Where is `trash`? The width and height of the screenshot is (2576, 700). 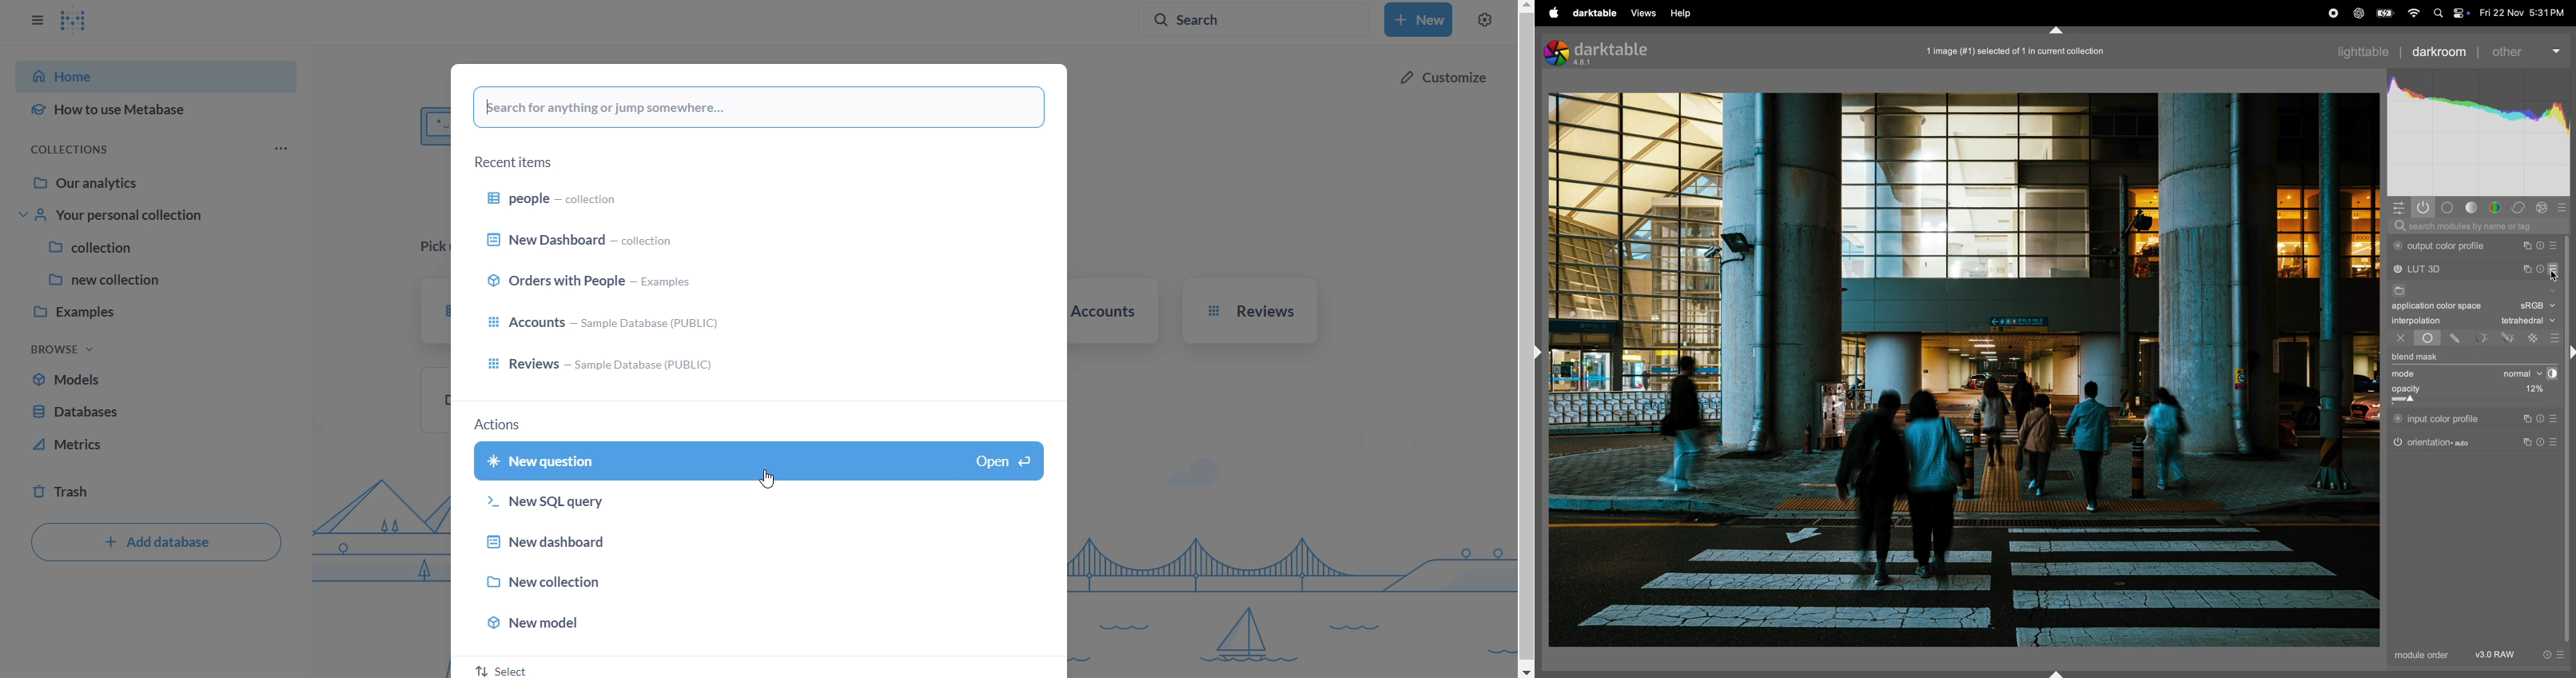 trash is located at coordinates (160, 492).